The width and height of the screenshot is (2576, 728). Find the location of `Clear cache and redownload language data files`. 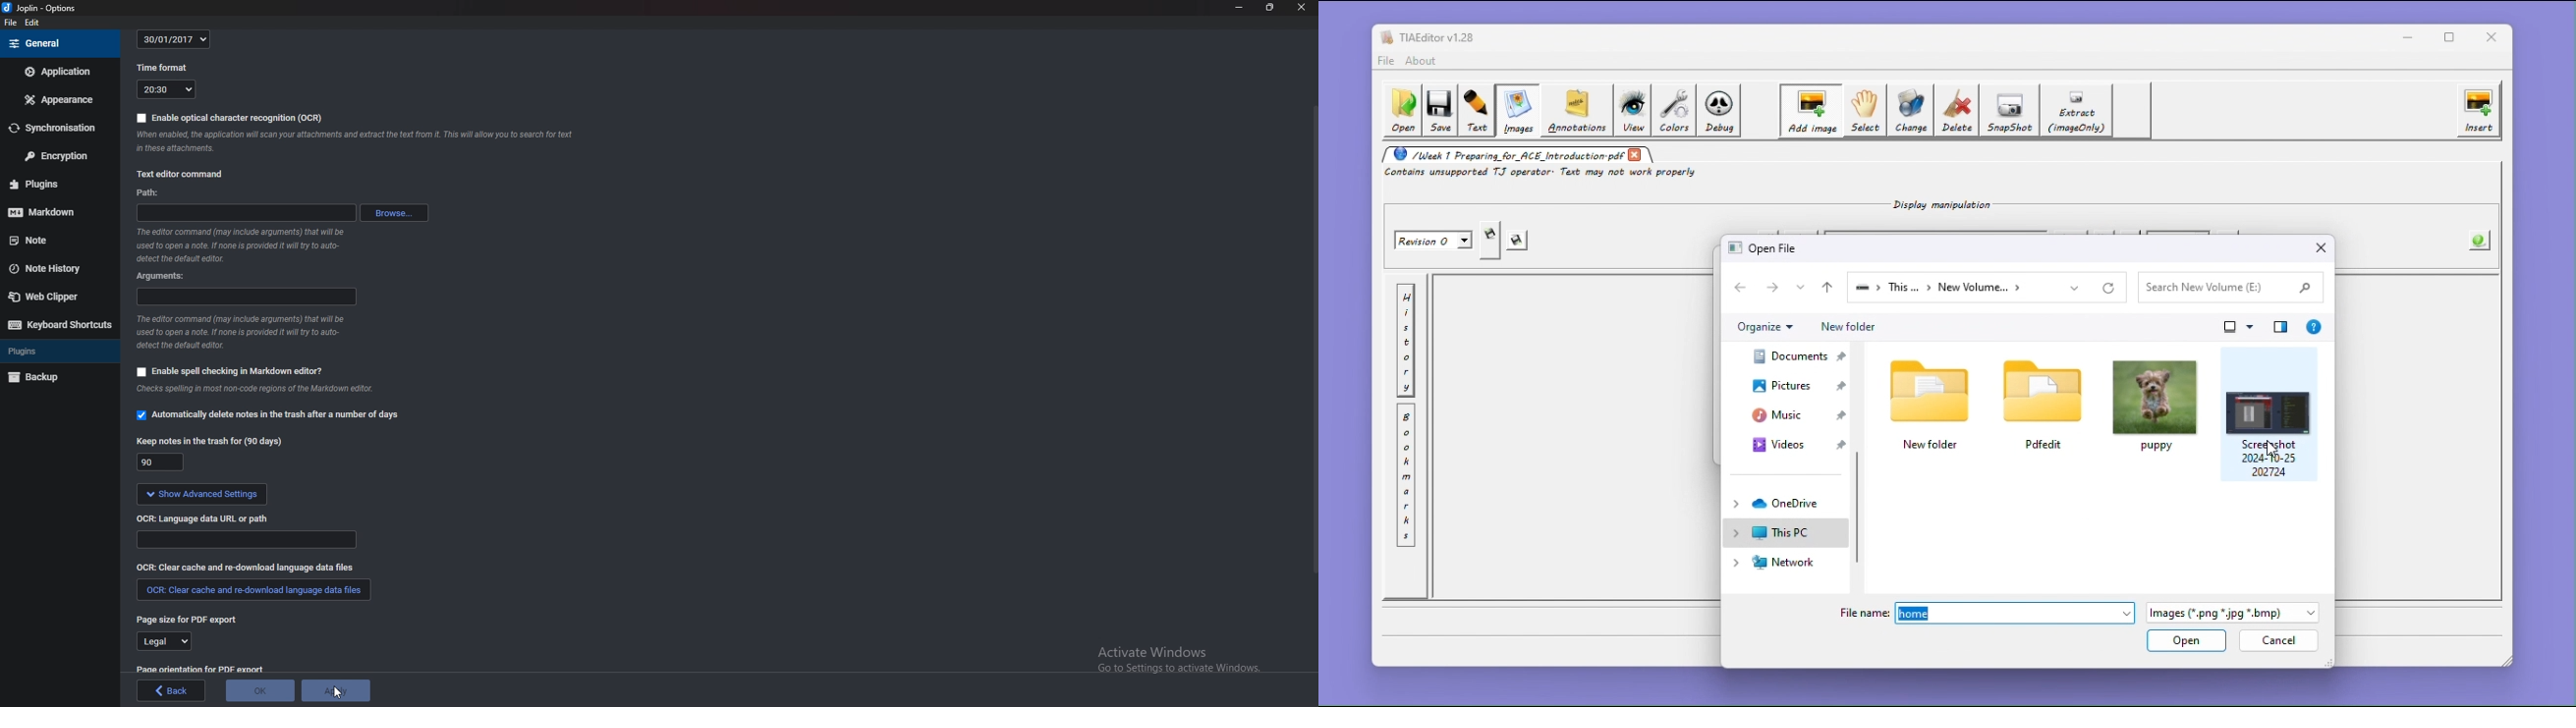

Clear cache and redownload language data files is located at coordinates (251, 591).